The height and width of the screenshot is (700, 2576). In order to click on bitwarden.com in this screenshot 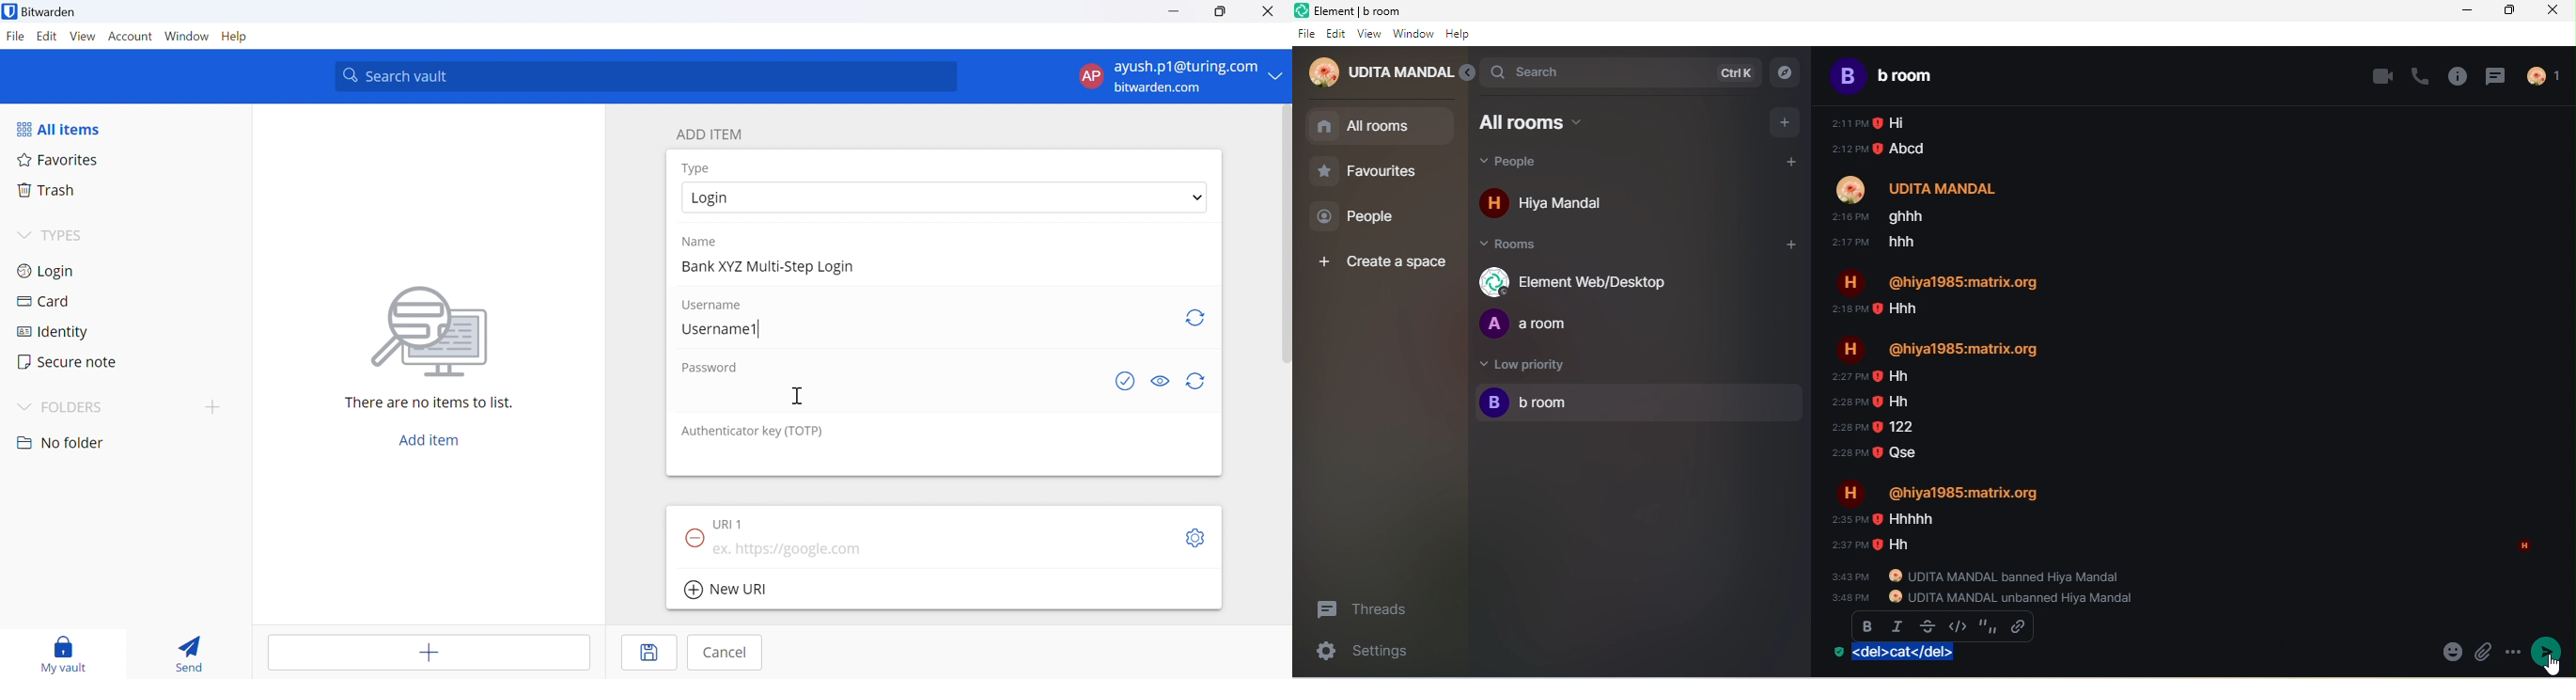, I will do `click(1158, 87)`.